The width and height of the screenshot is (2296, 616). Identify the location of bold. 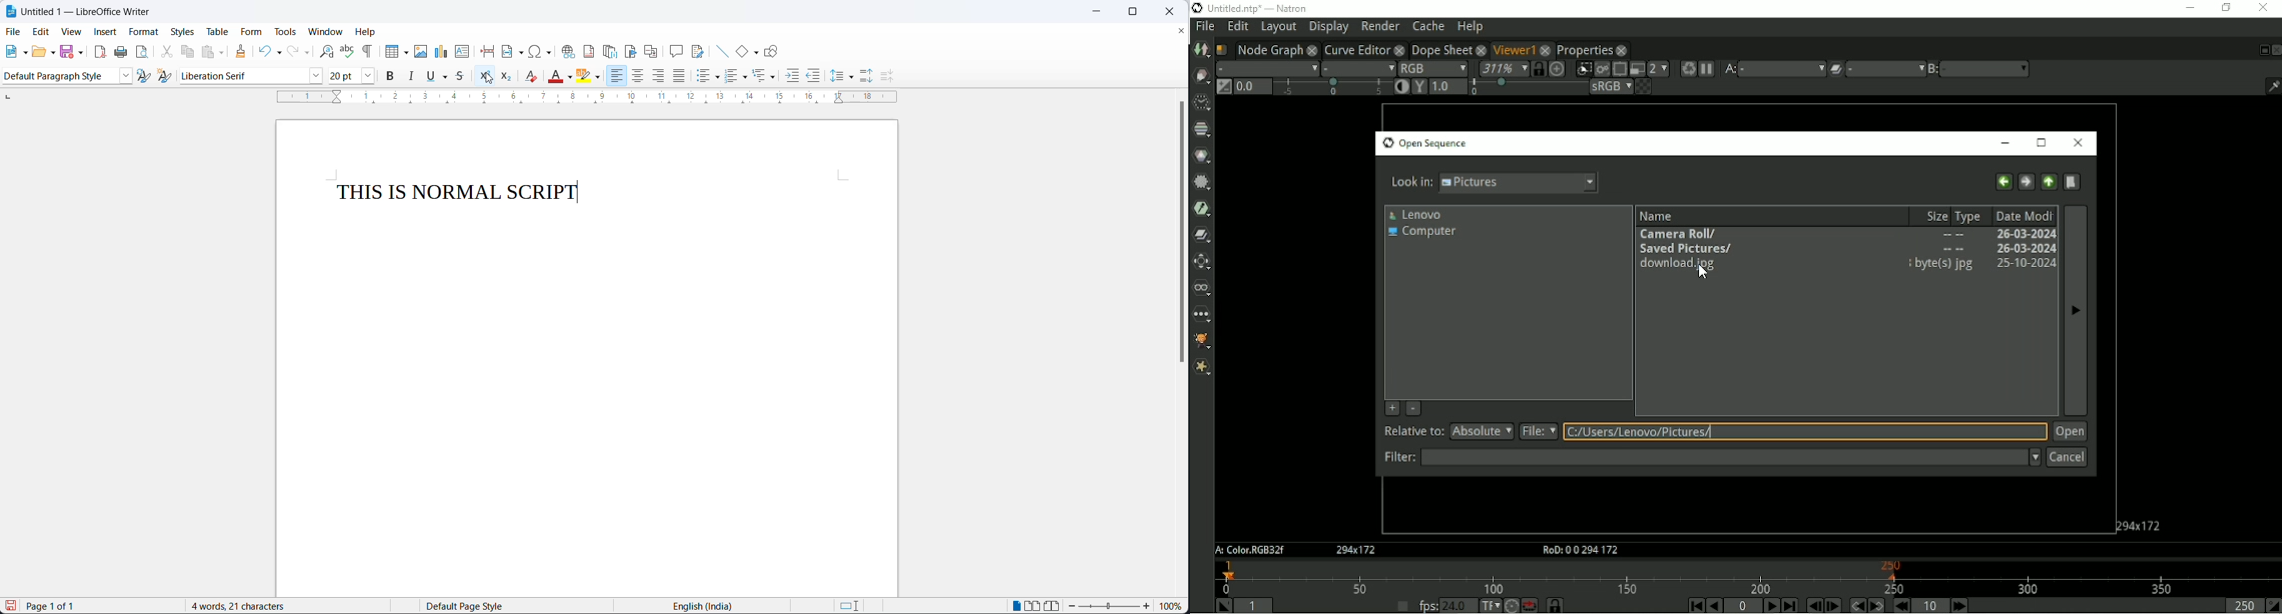
(391, 76).